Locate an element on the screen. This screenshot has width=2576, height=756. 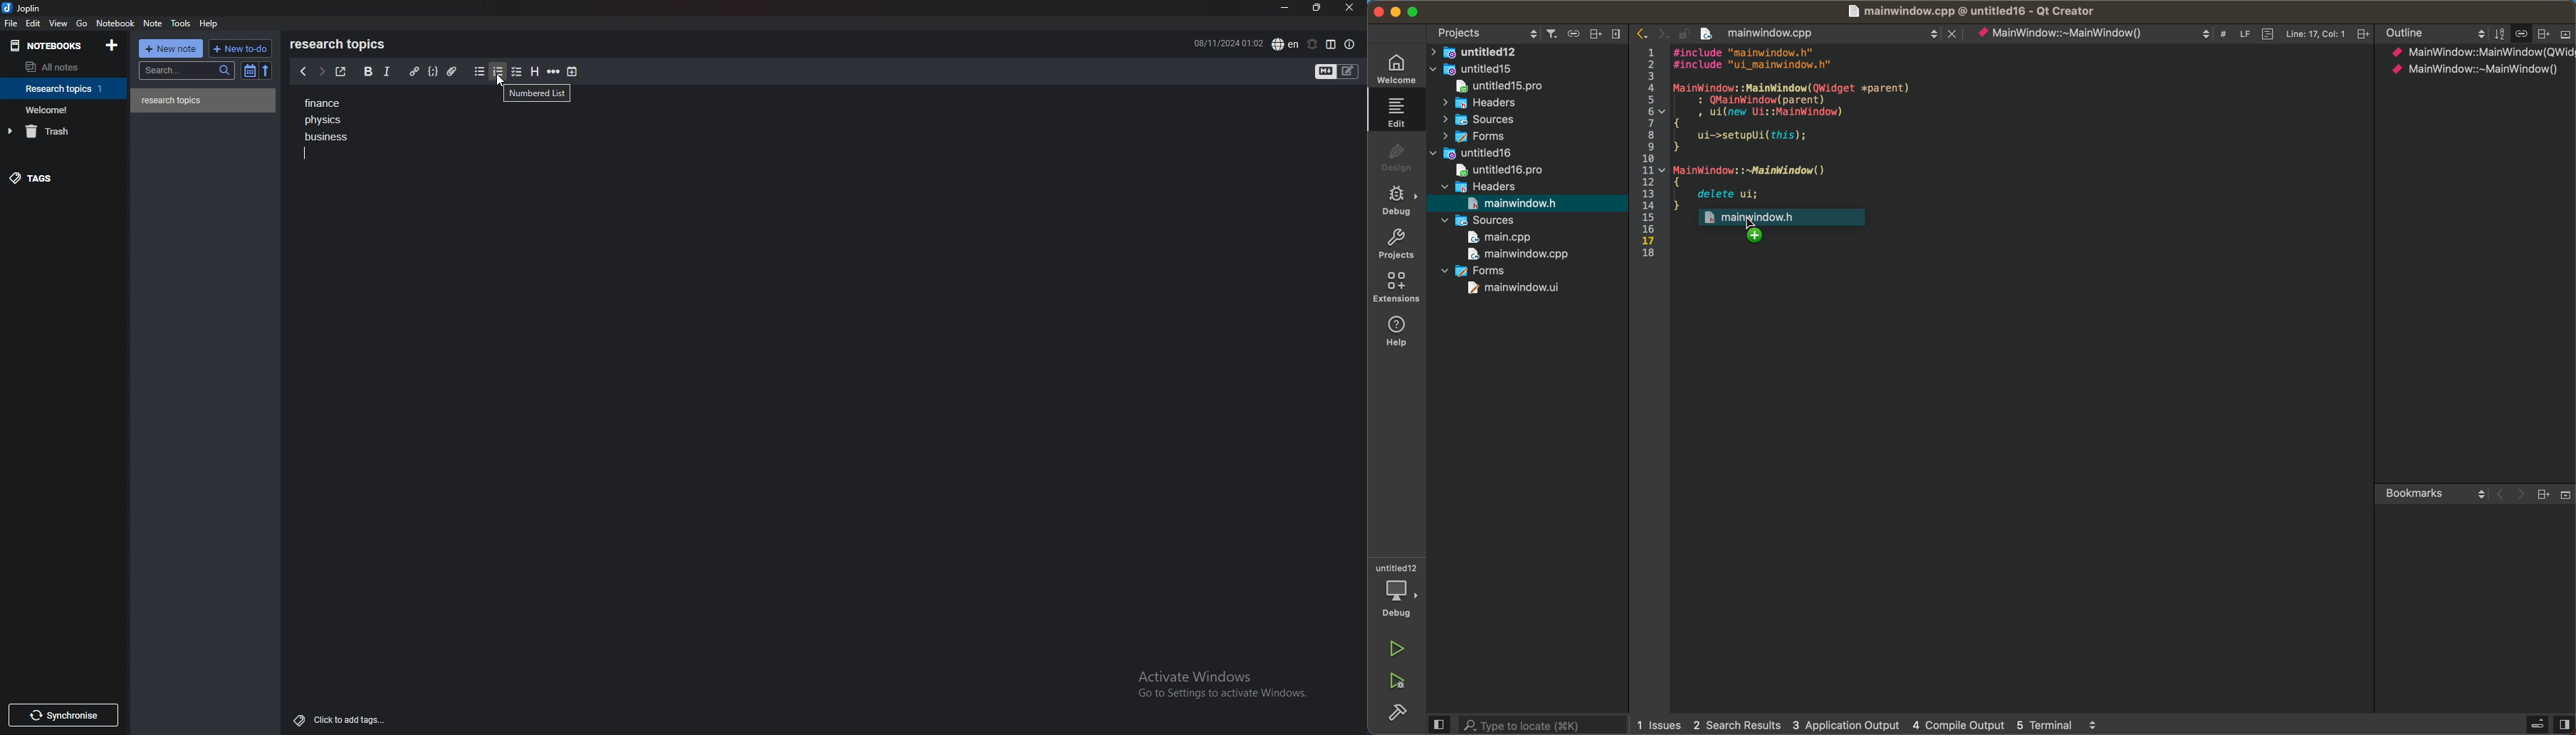
joplin is located at coordinates (23, 9).